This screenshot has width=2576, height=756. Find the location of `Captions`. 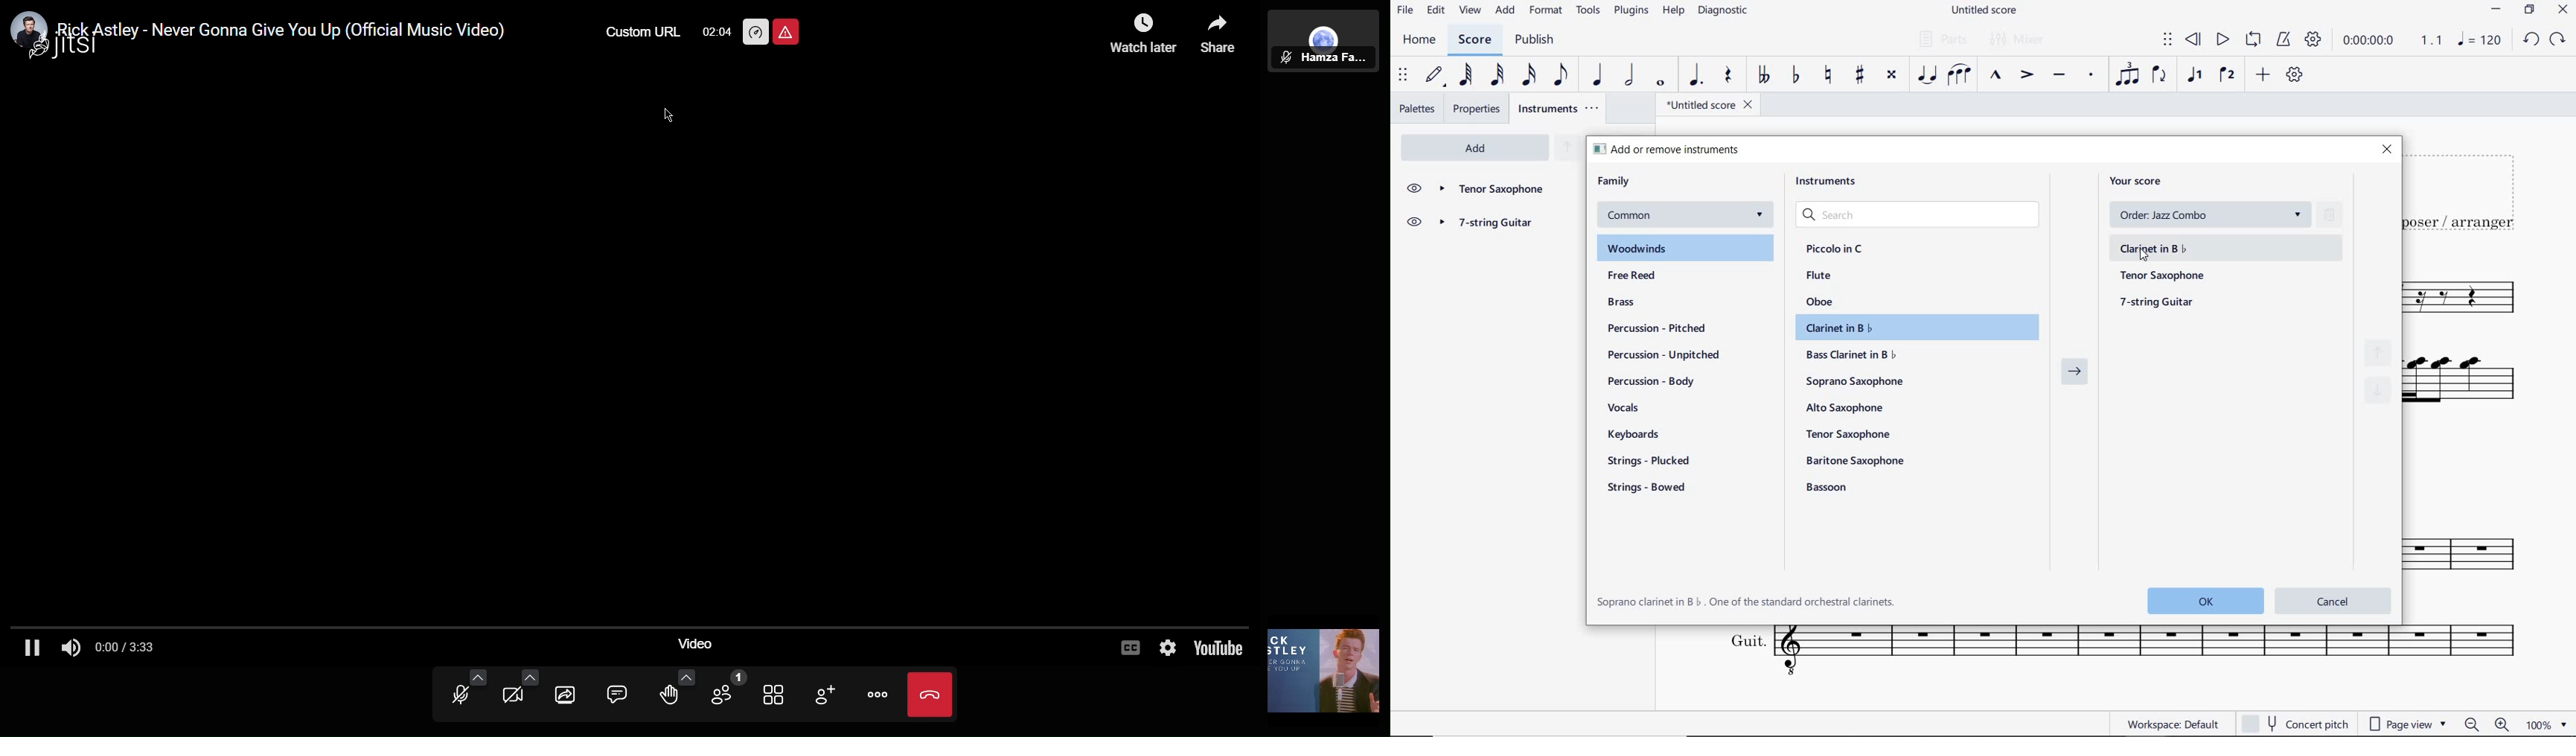

Captions is located at coordinates (1129, 648).